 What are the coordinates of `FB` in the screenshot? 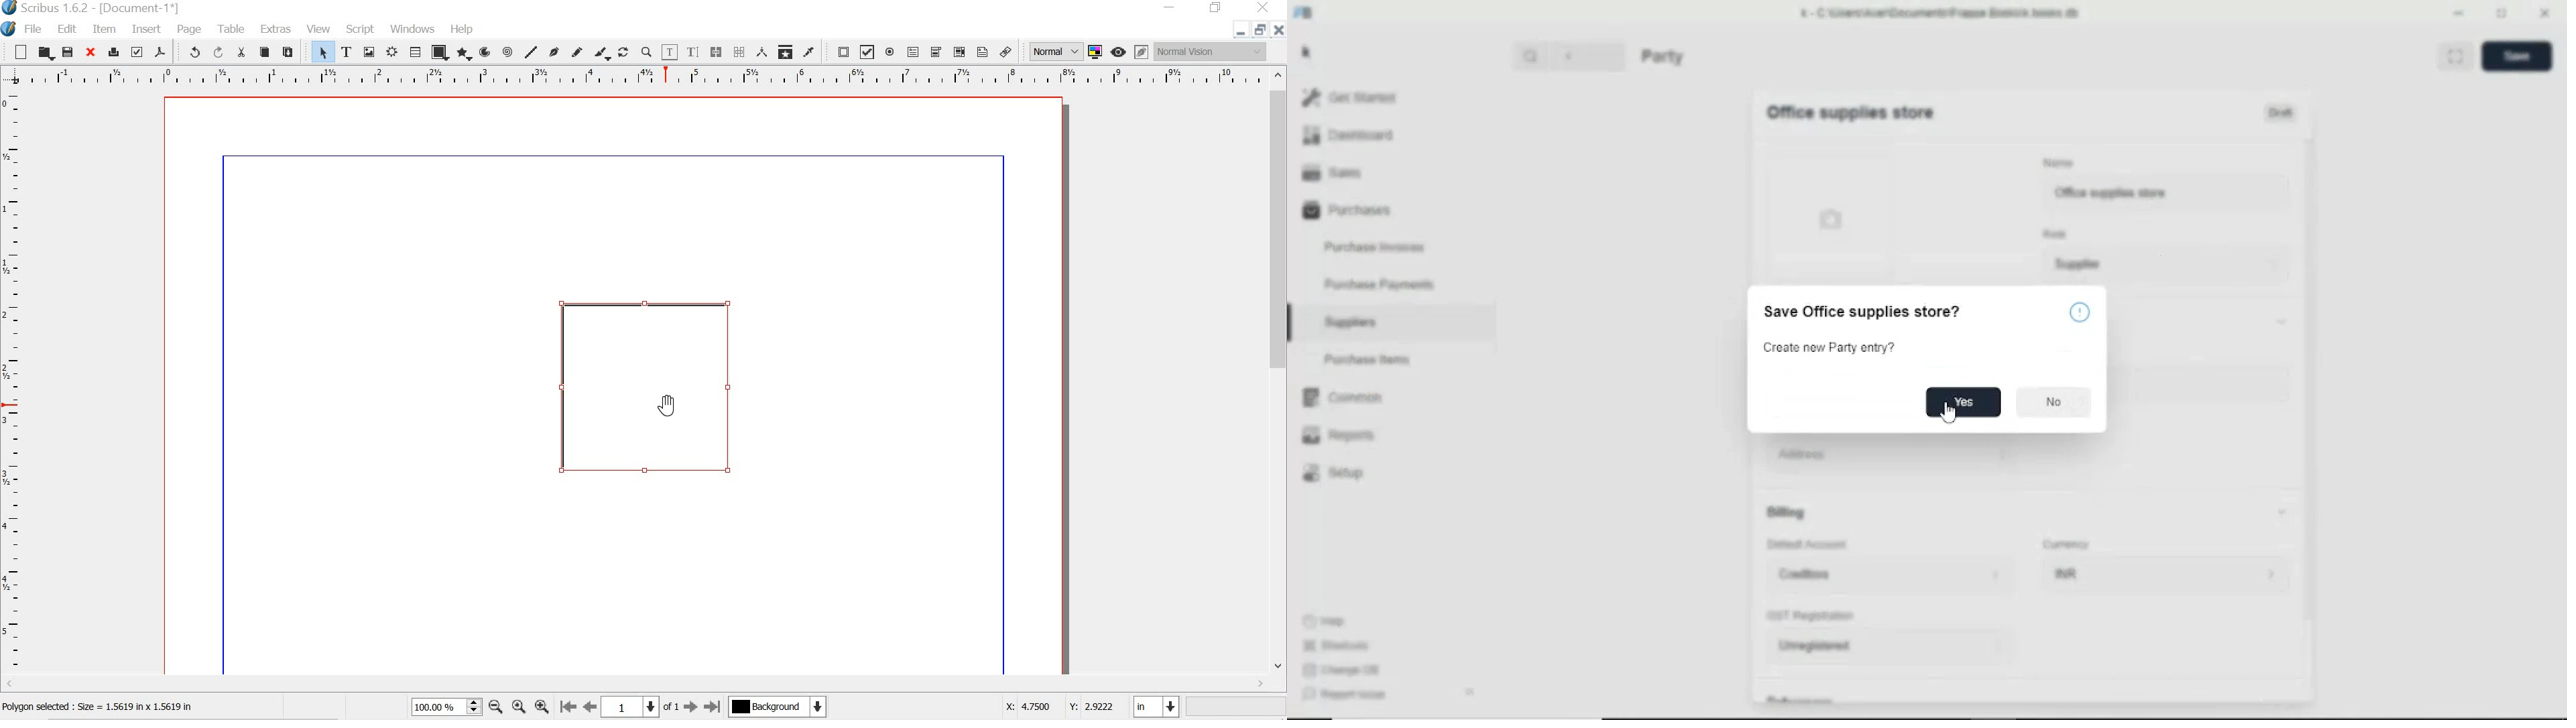 It's located at (1305, 12).